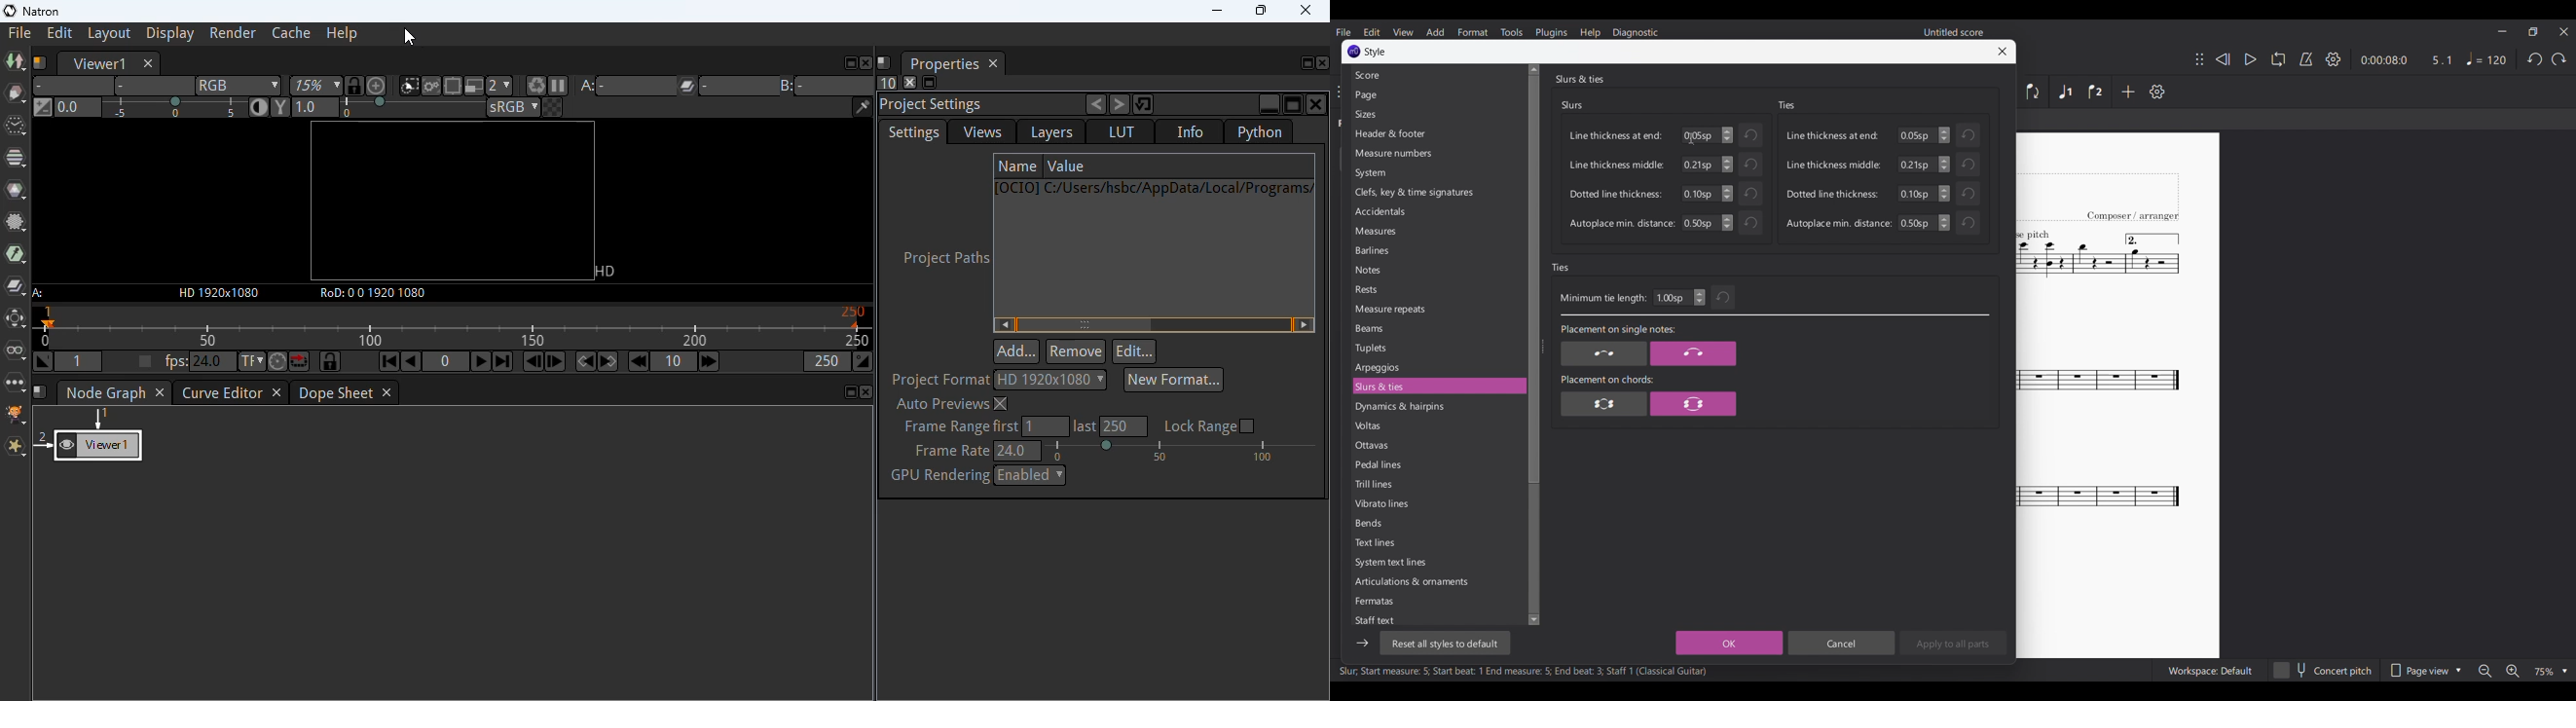  I want to click on Format menu, so click(1473, 32).